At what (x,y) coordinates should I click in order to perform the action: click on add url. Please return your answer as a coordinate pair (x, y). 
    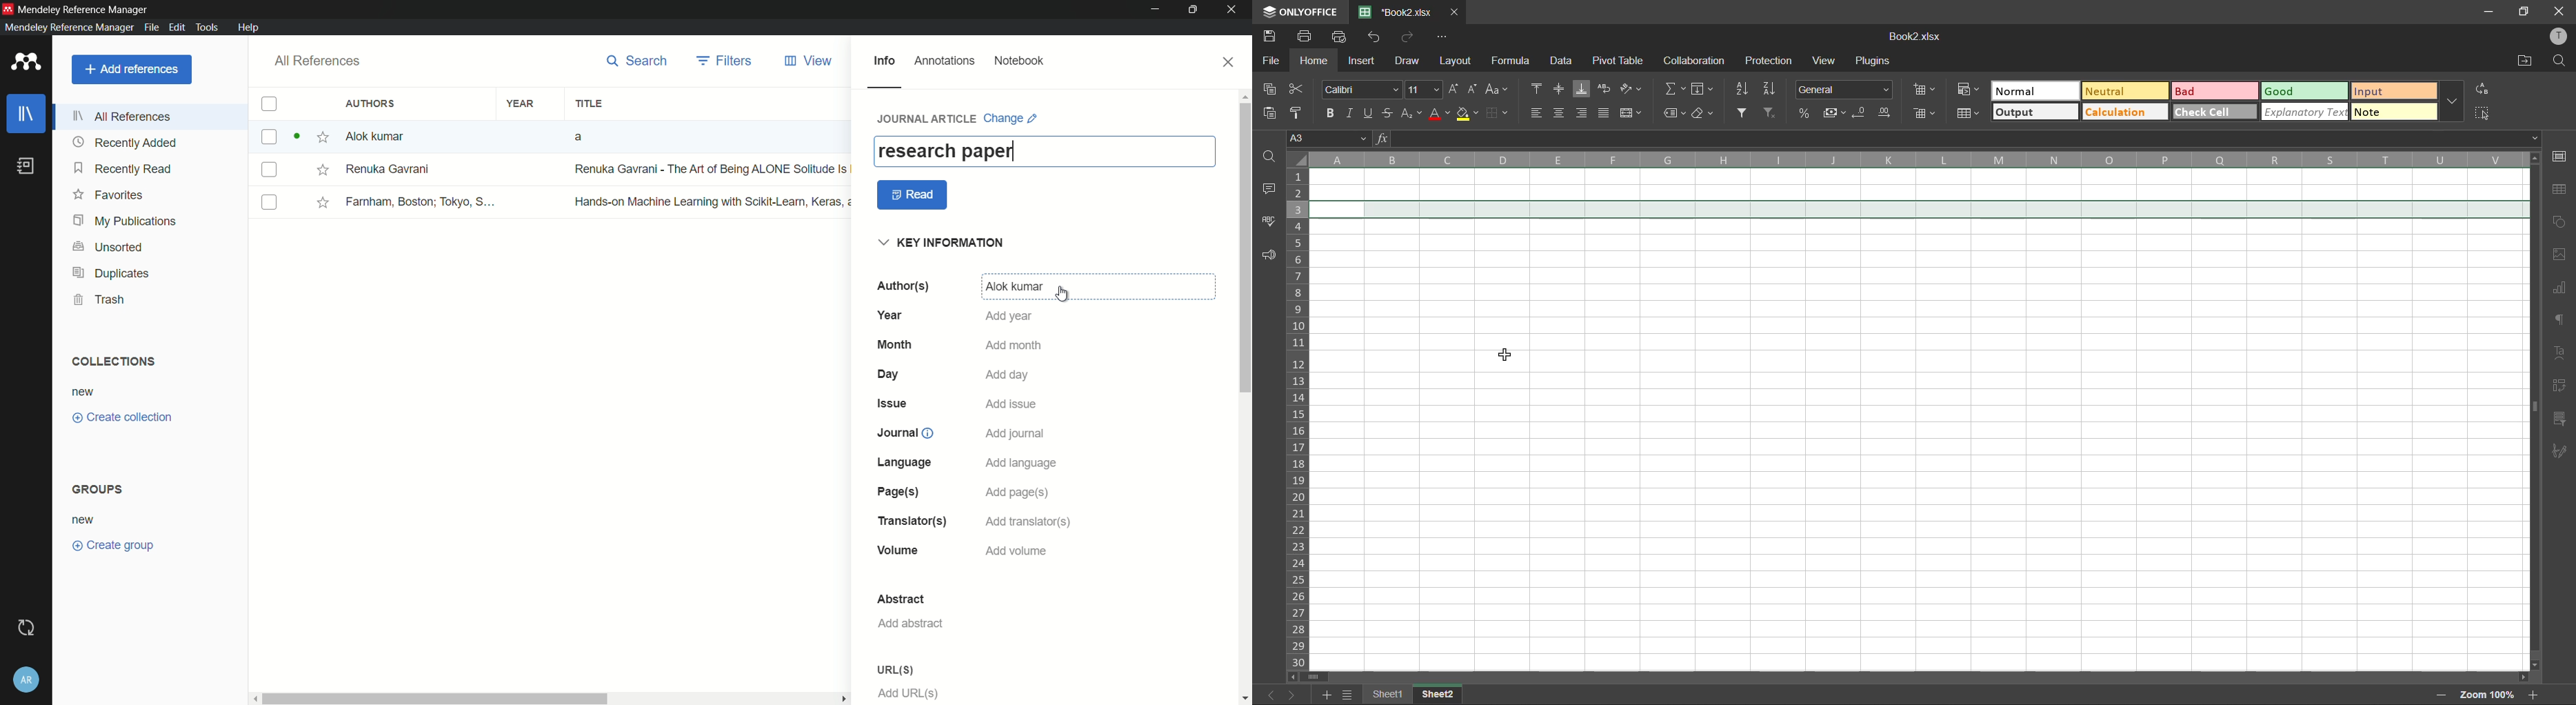
    Looking at the image, I should click on (910, 693).